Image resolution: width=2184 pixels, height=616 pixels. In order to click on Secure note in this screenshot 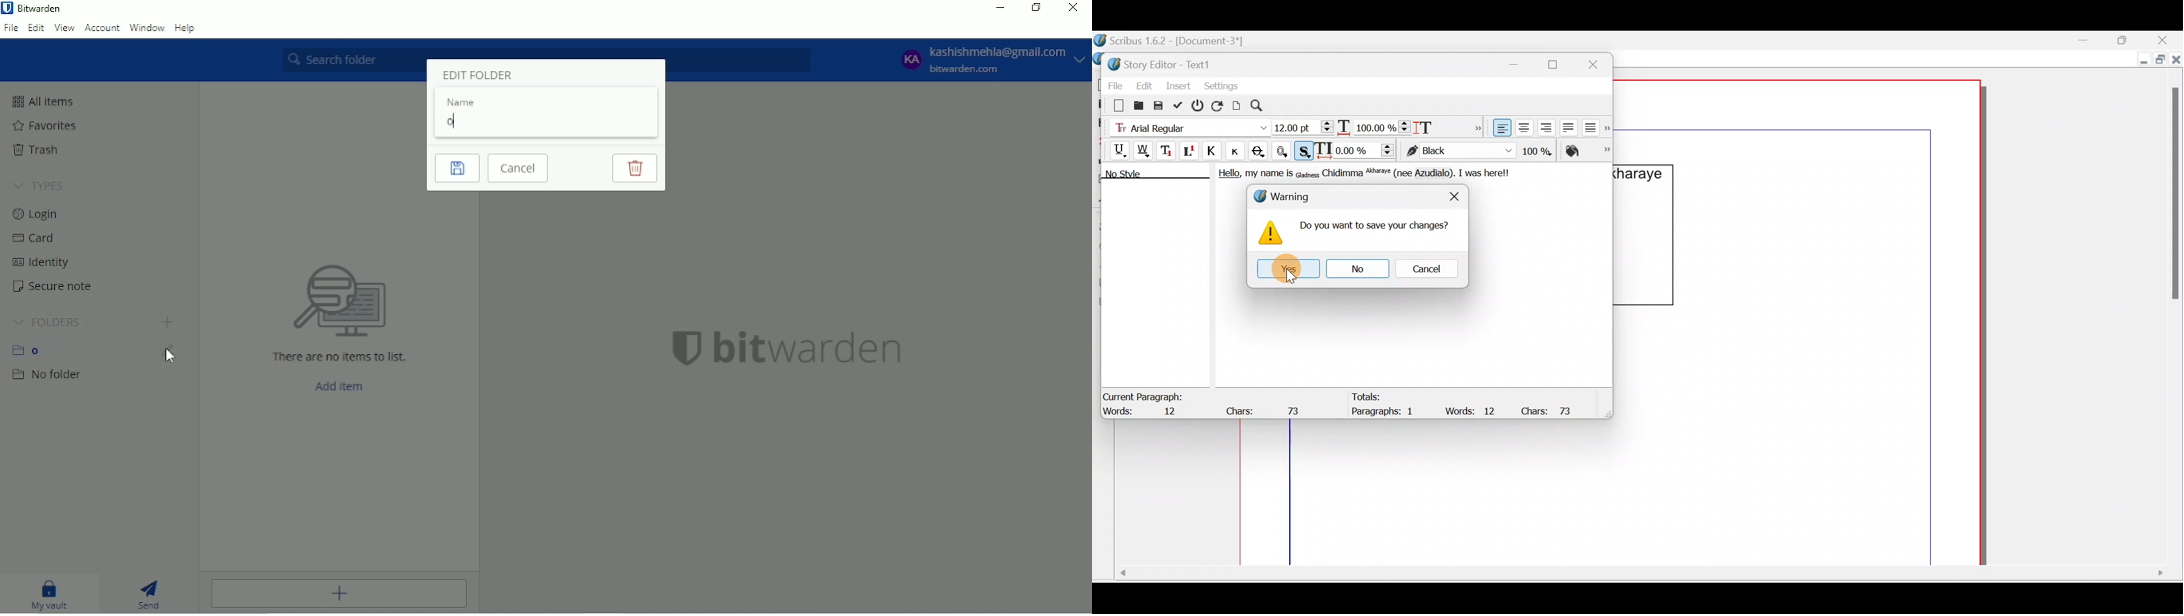, I will do `click(55, 286)`.